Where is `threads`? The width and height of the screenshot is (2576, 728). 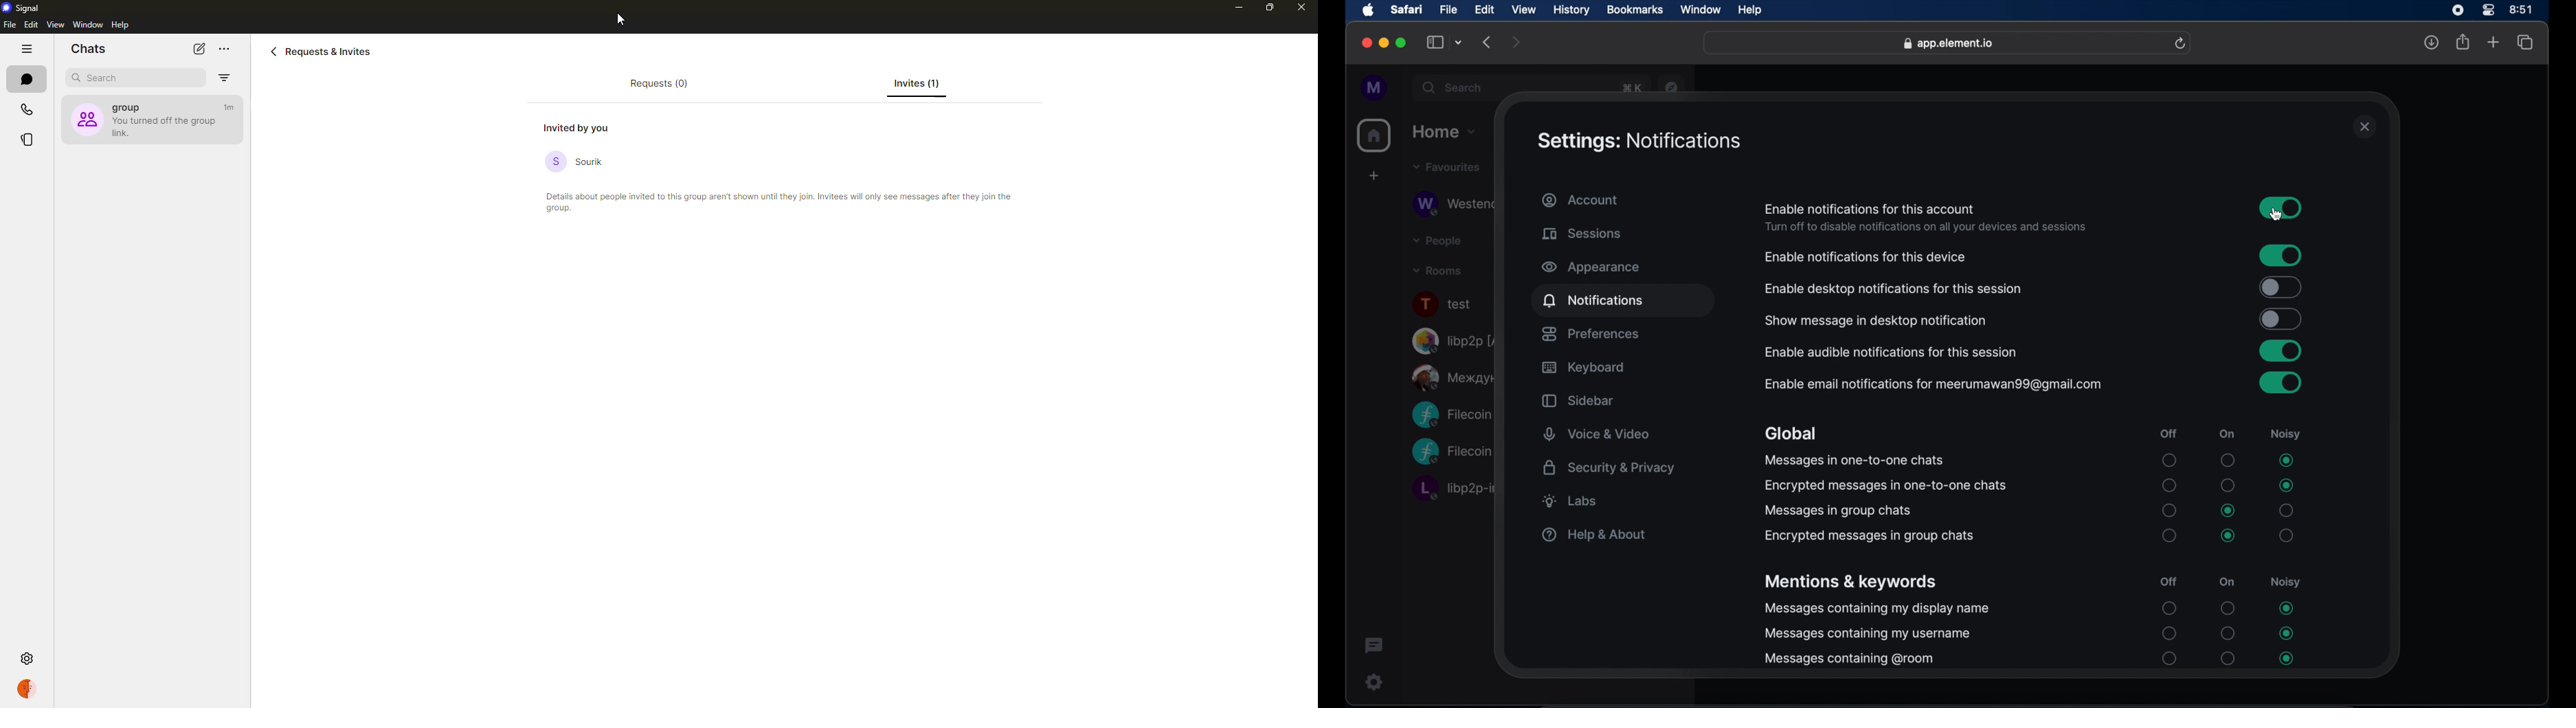
threads is located at coordinates (1376, 646).